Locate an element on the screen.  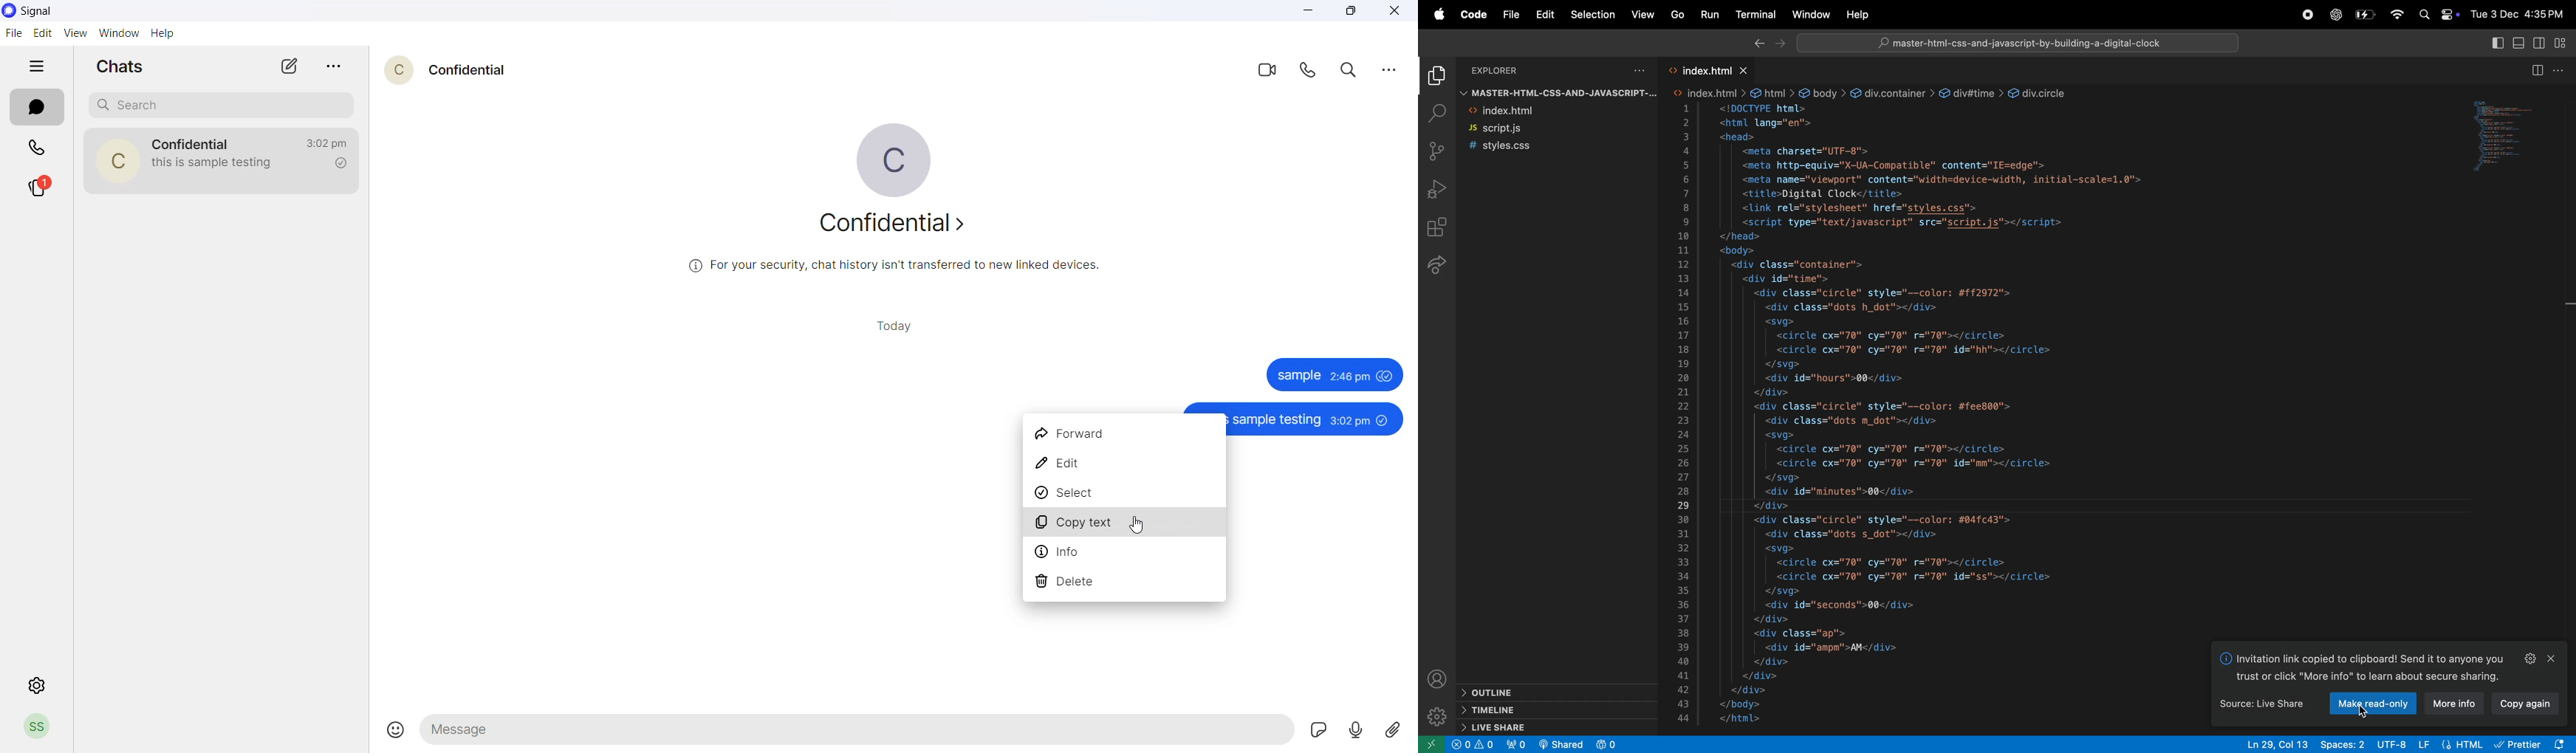
explorer is located at coordinates (1436, 78).